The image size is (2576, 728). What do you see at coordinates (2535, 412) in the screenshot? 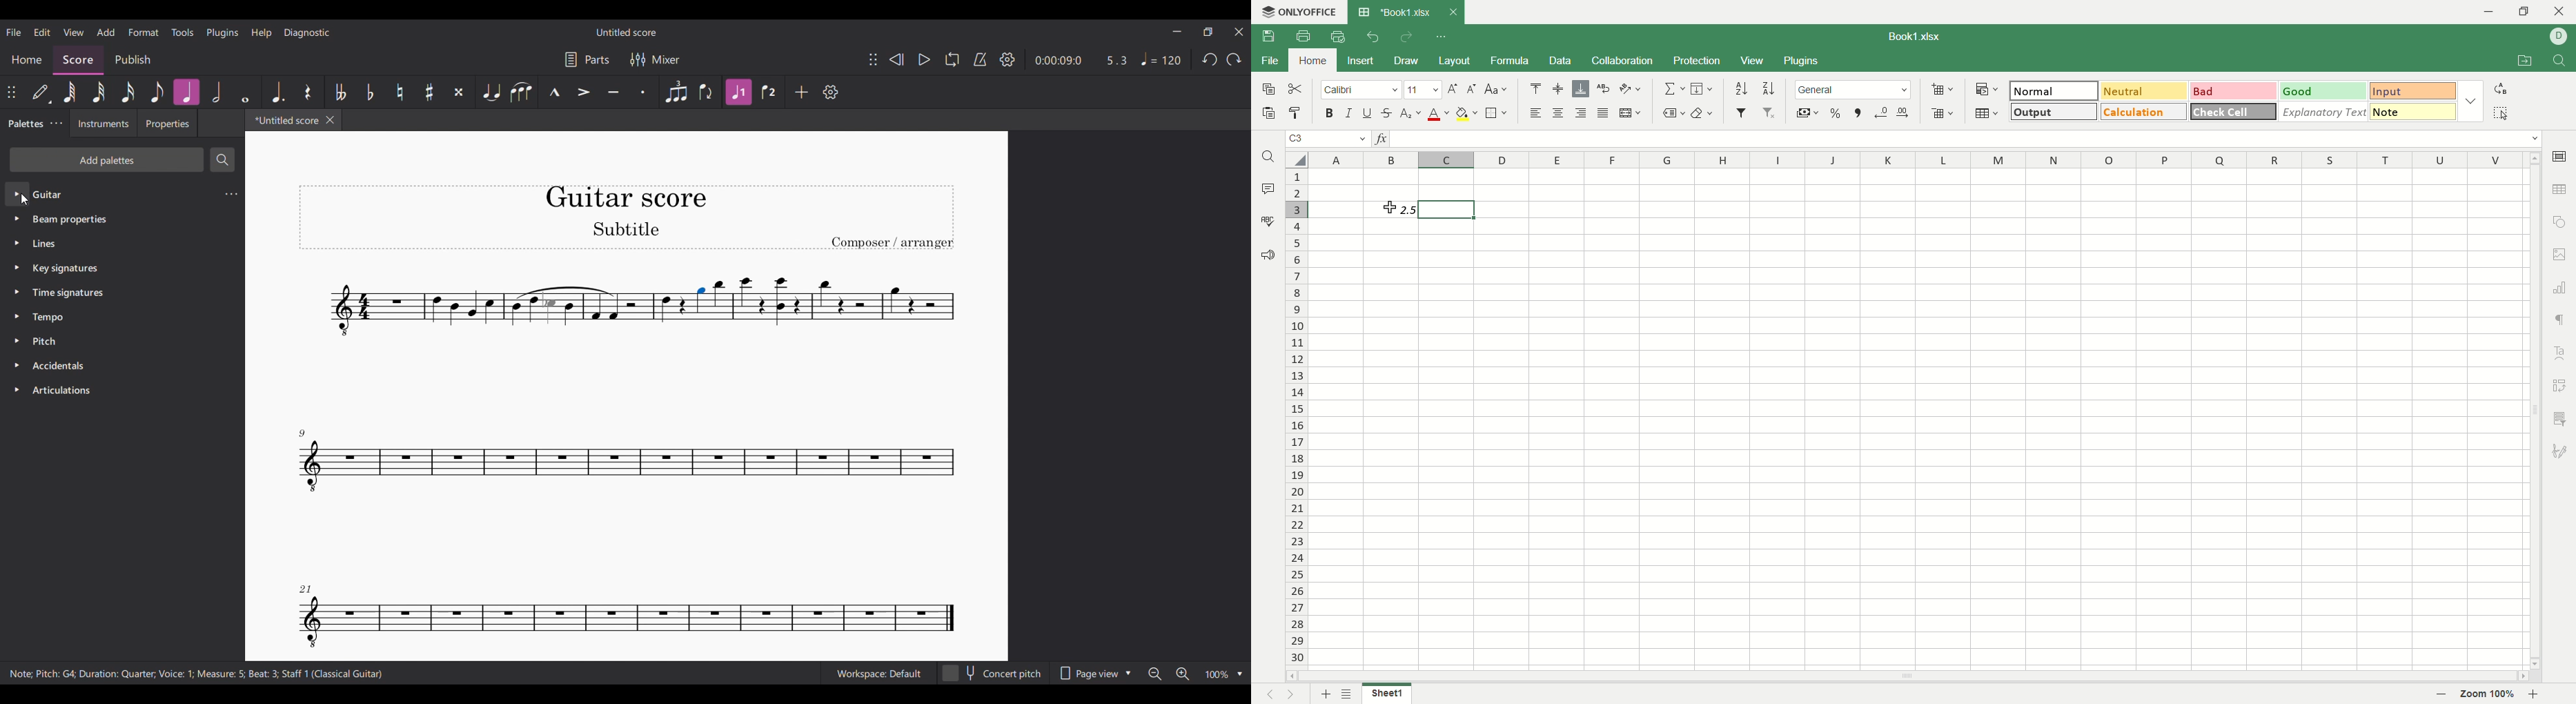
I see `vertical scroll bar` at bounding box center [2535, 412].